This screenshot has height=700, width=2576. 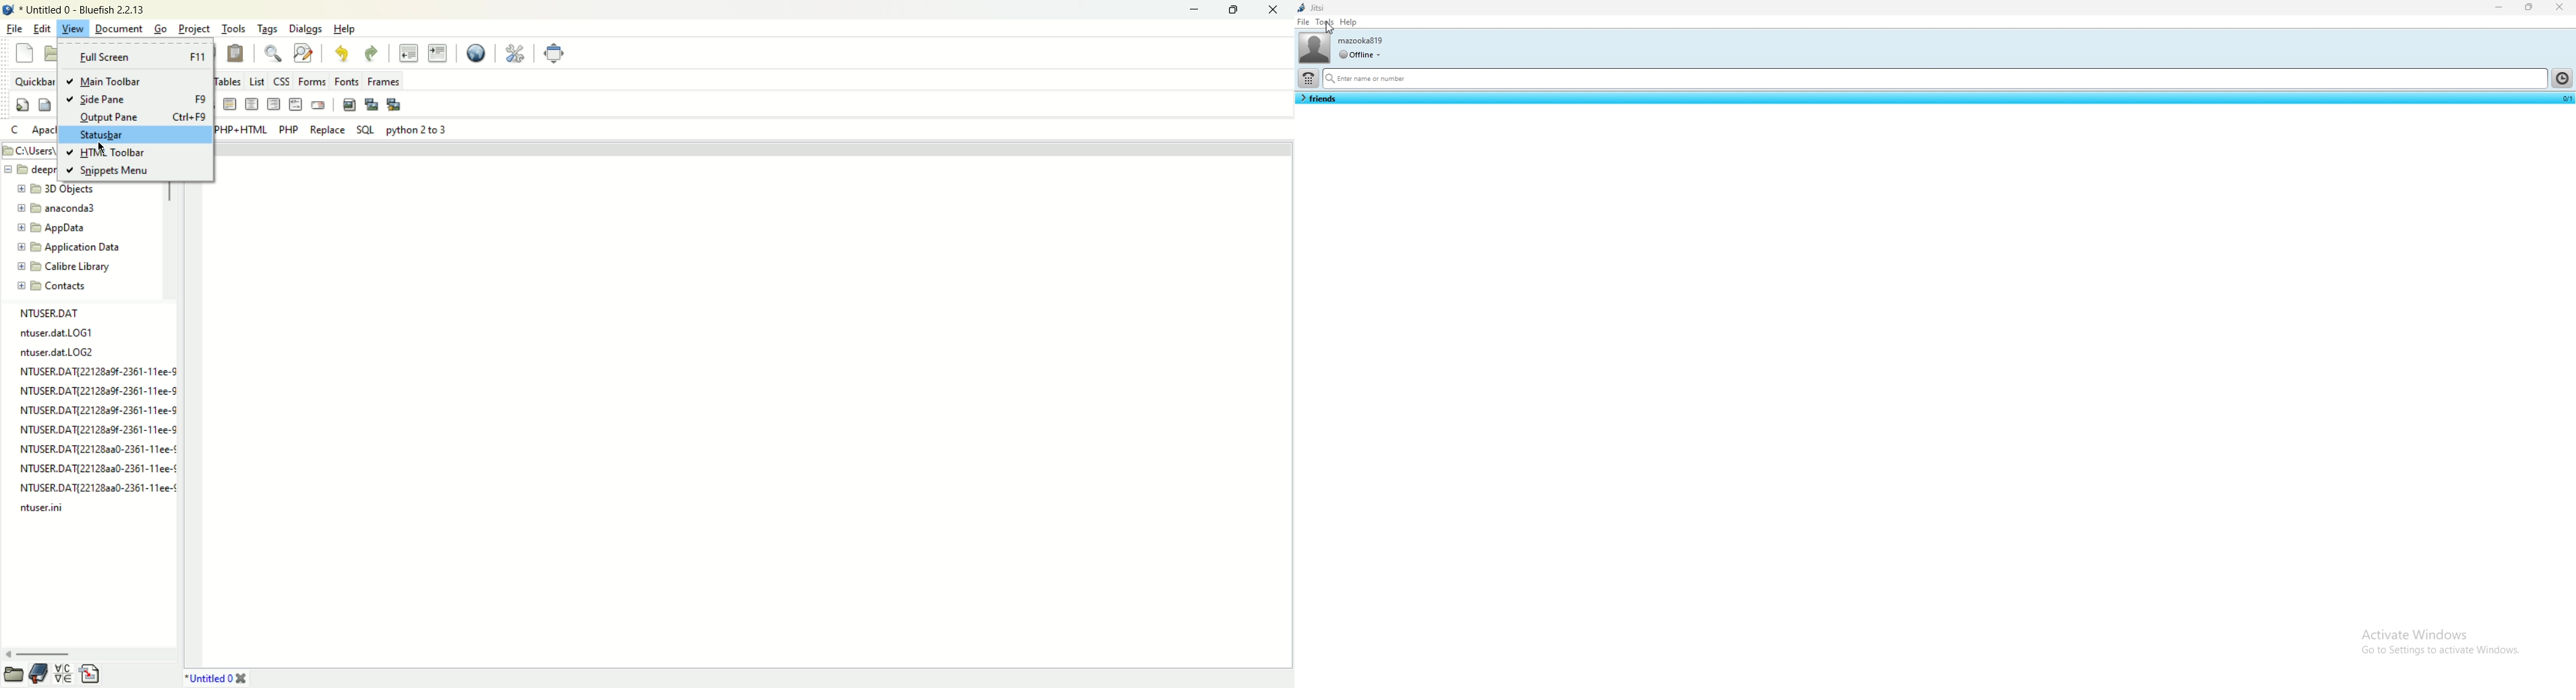 What do you see at coordinates (98, 391) in the screenshot?
I see `NTUSER.DAT{22128a9f-2361-11ee-9` at bounding box center [98, 391].